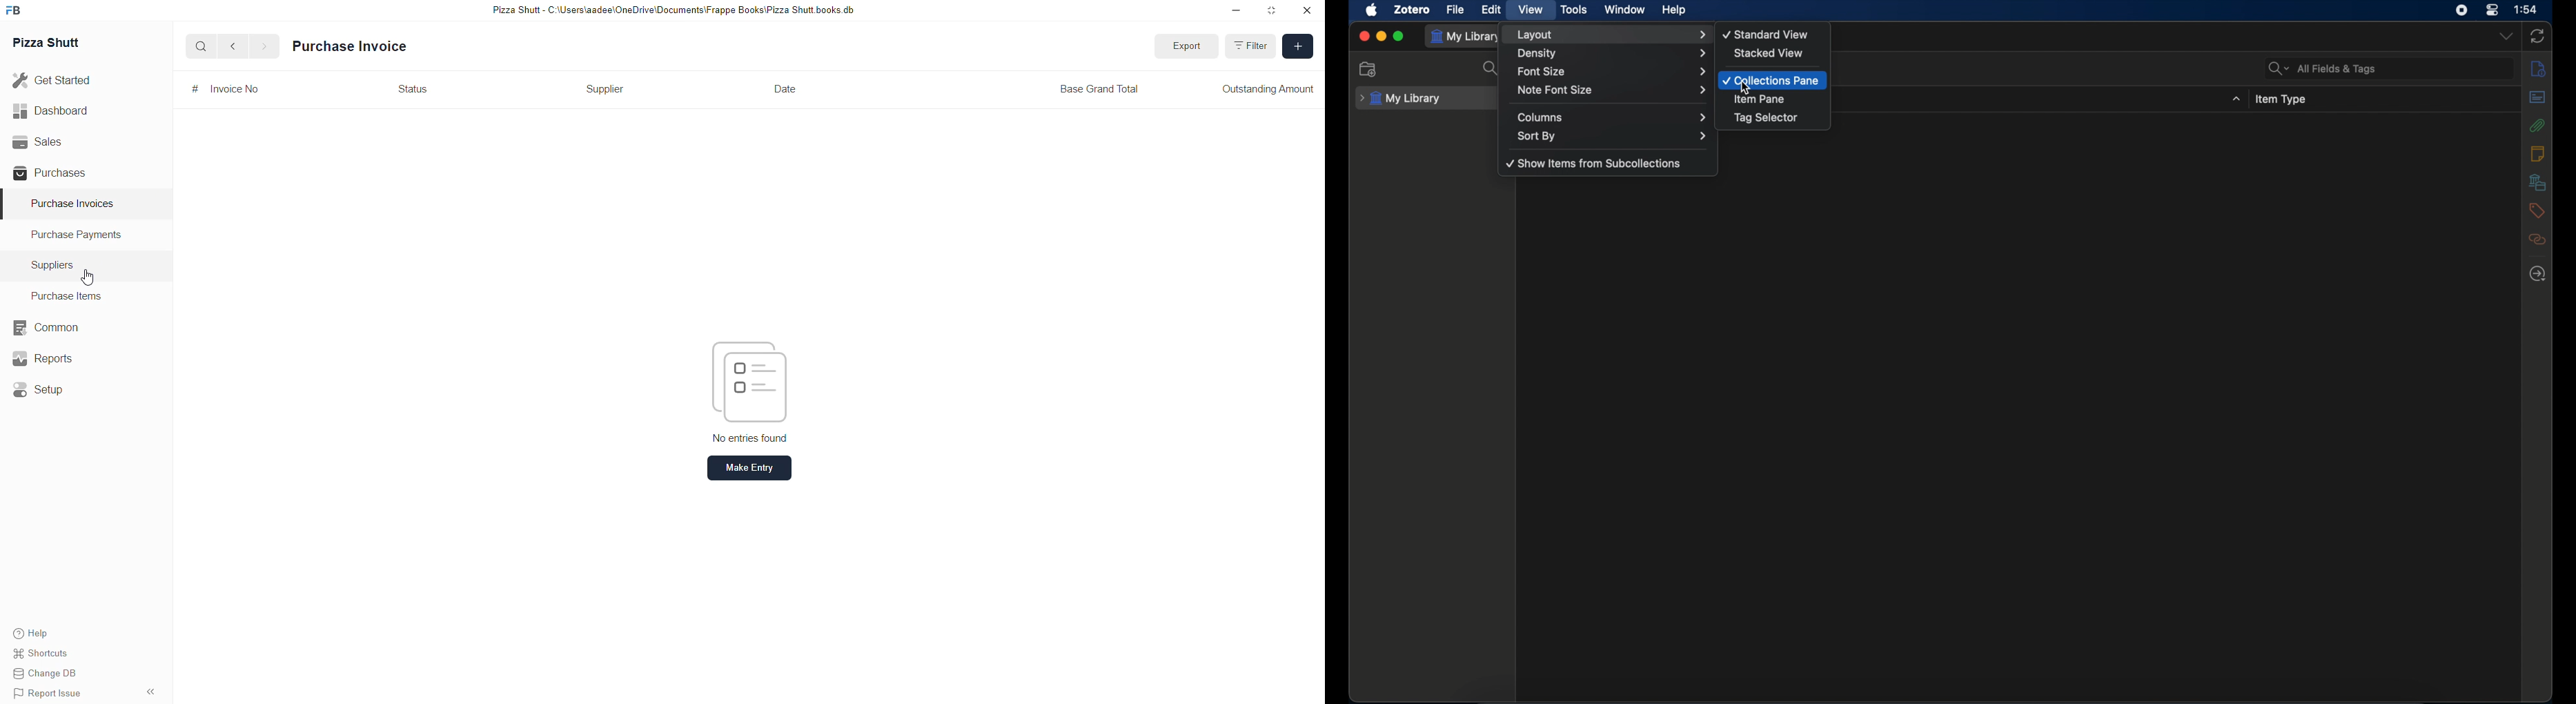  Describe the element at coordinates (1257, 46) in the screenshot. I see ` Filter` at that location.